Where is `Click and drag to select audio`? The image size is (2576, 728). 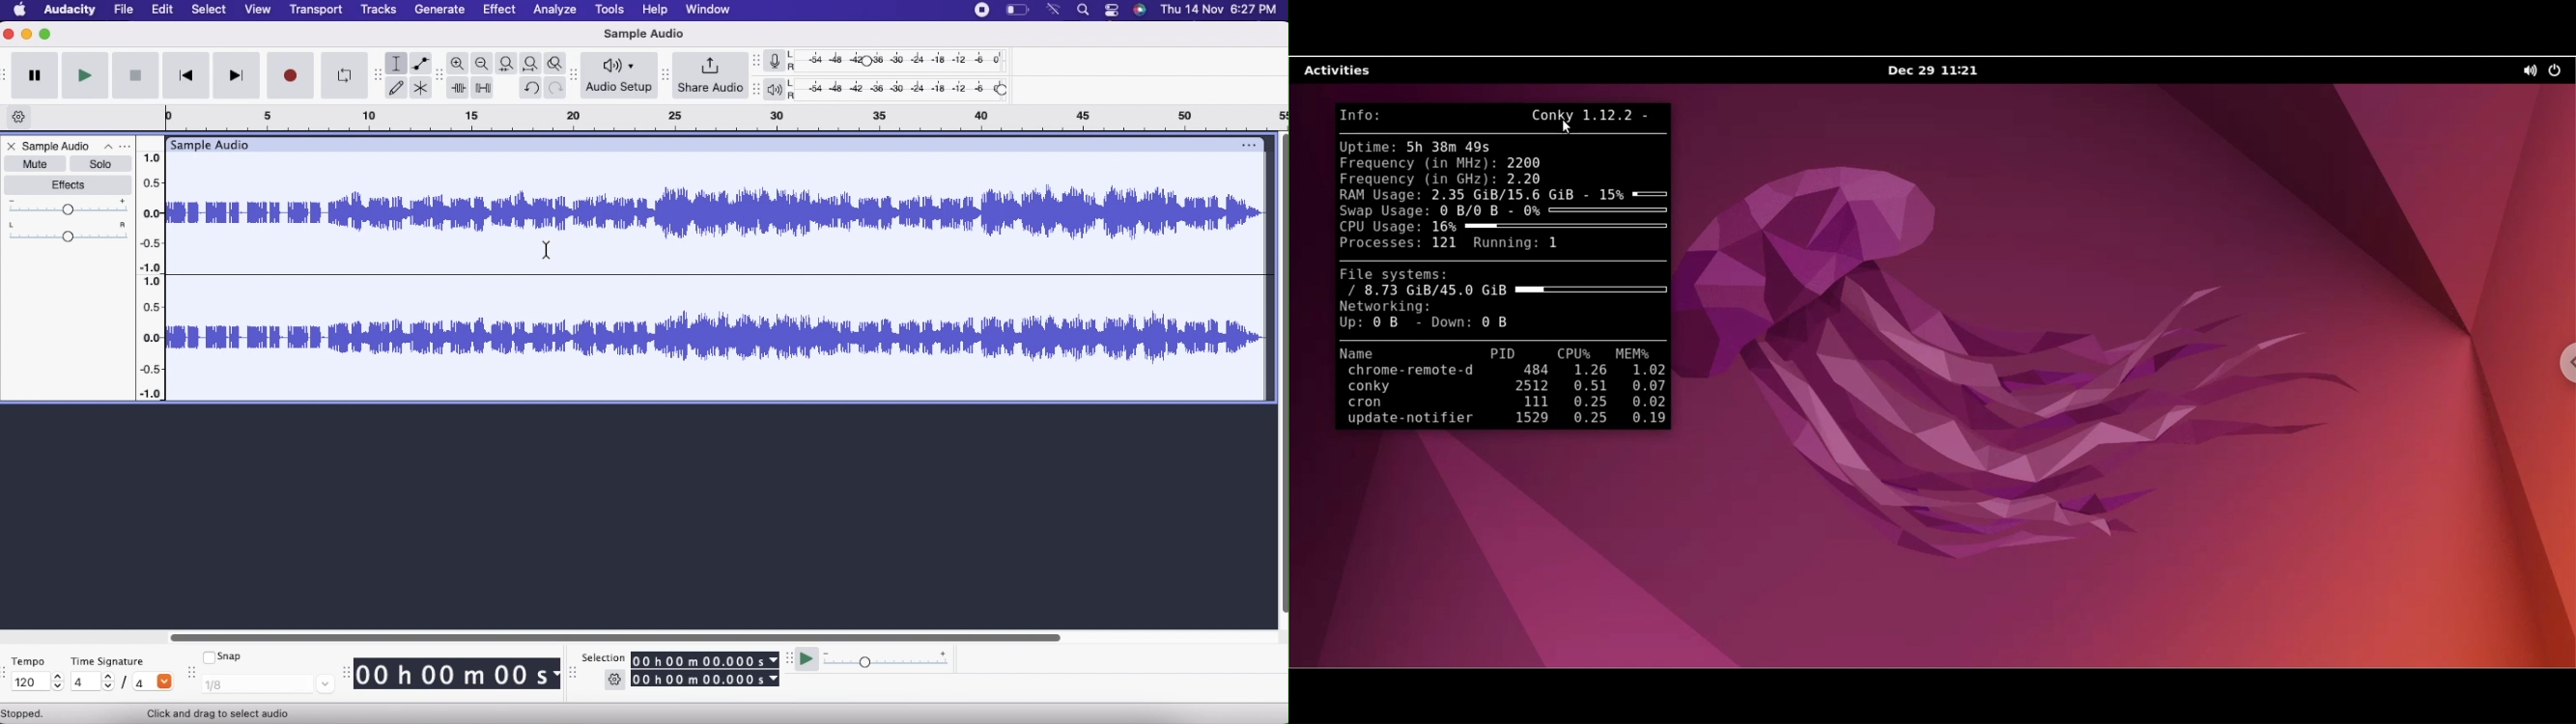 Click and drag to select audio is located at coordinates (233, 713).